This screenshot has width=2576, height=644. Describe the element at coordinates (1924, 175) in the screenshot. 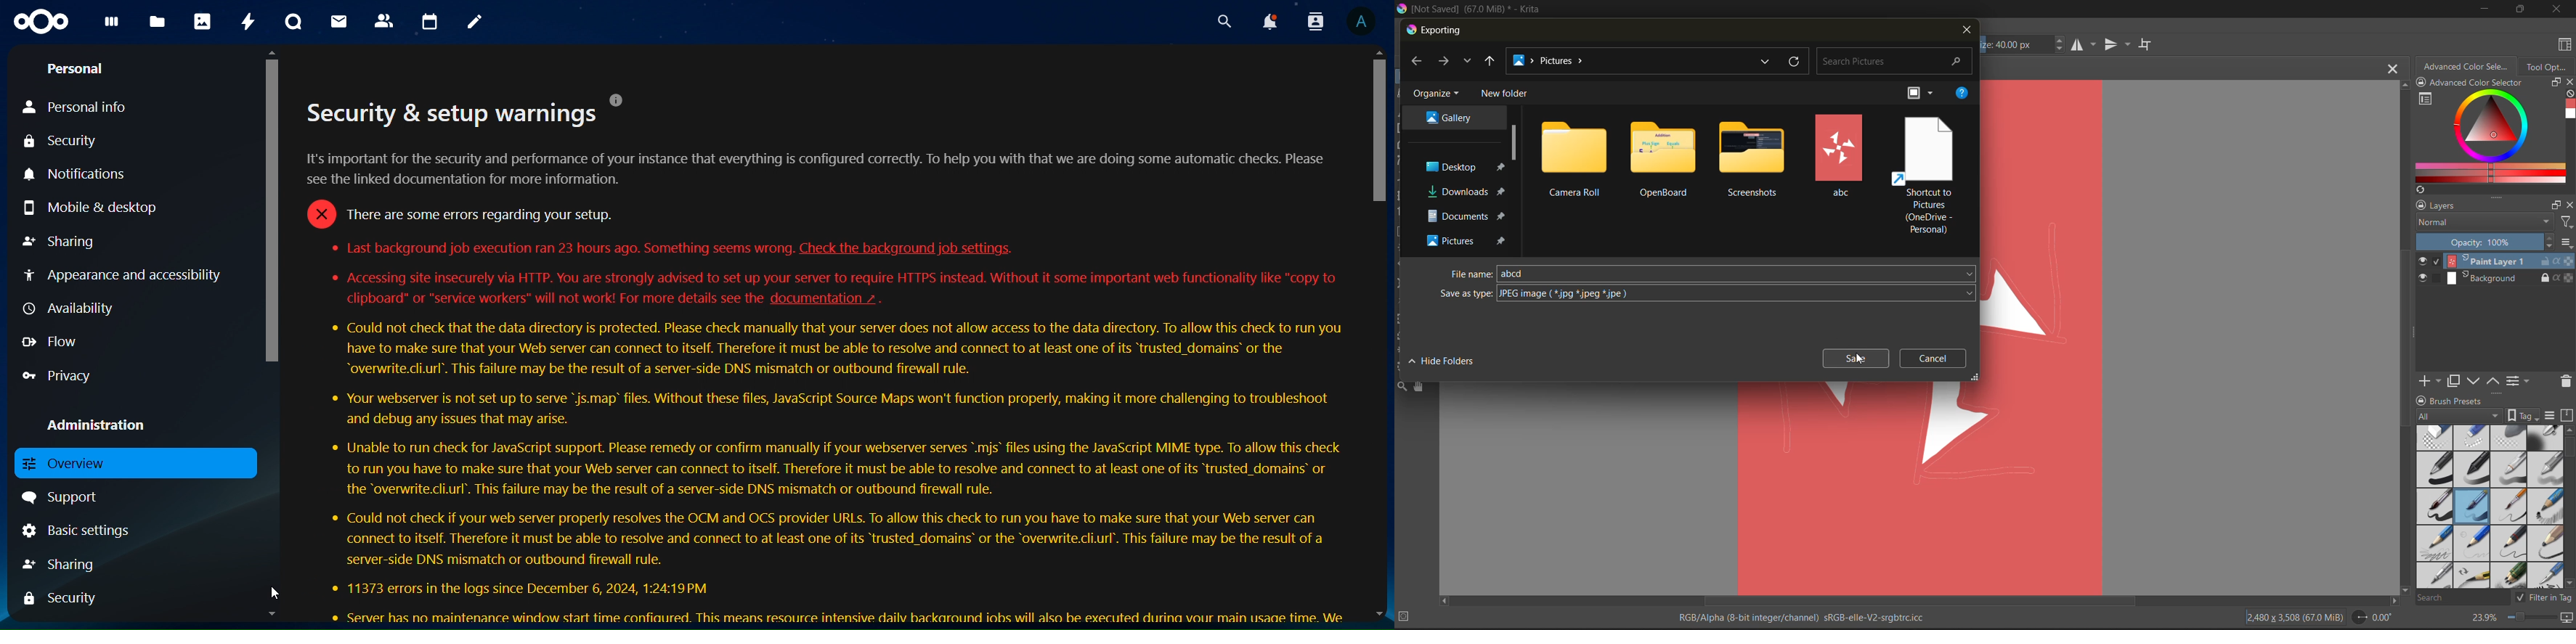

I see `folders and files` at that location.